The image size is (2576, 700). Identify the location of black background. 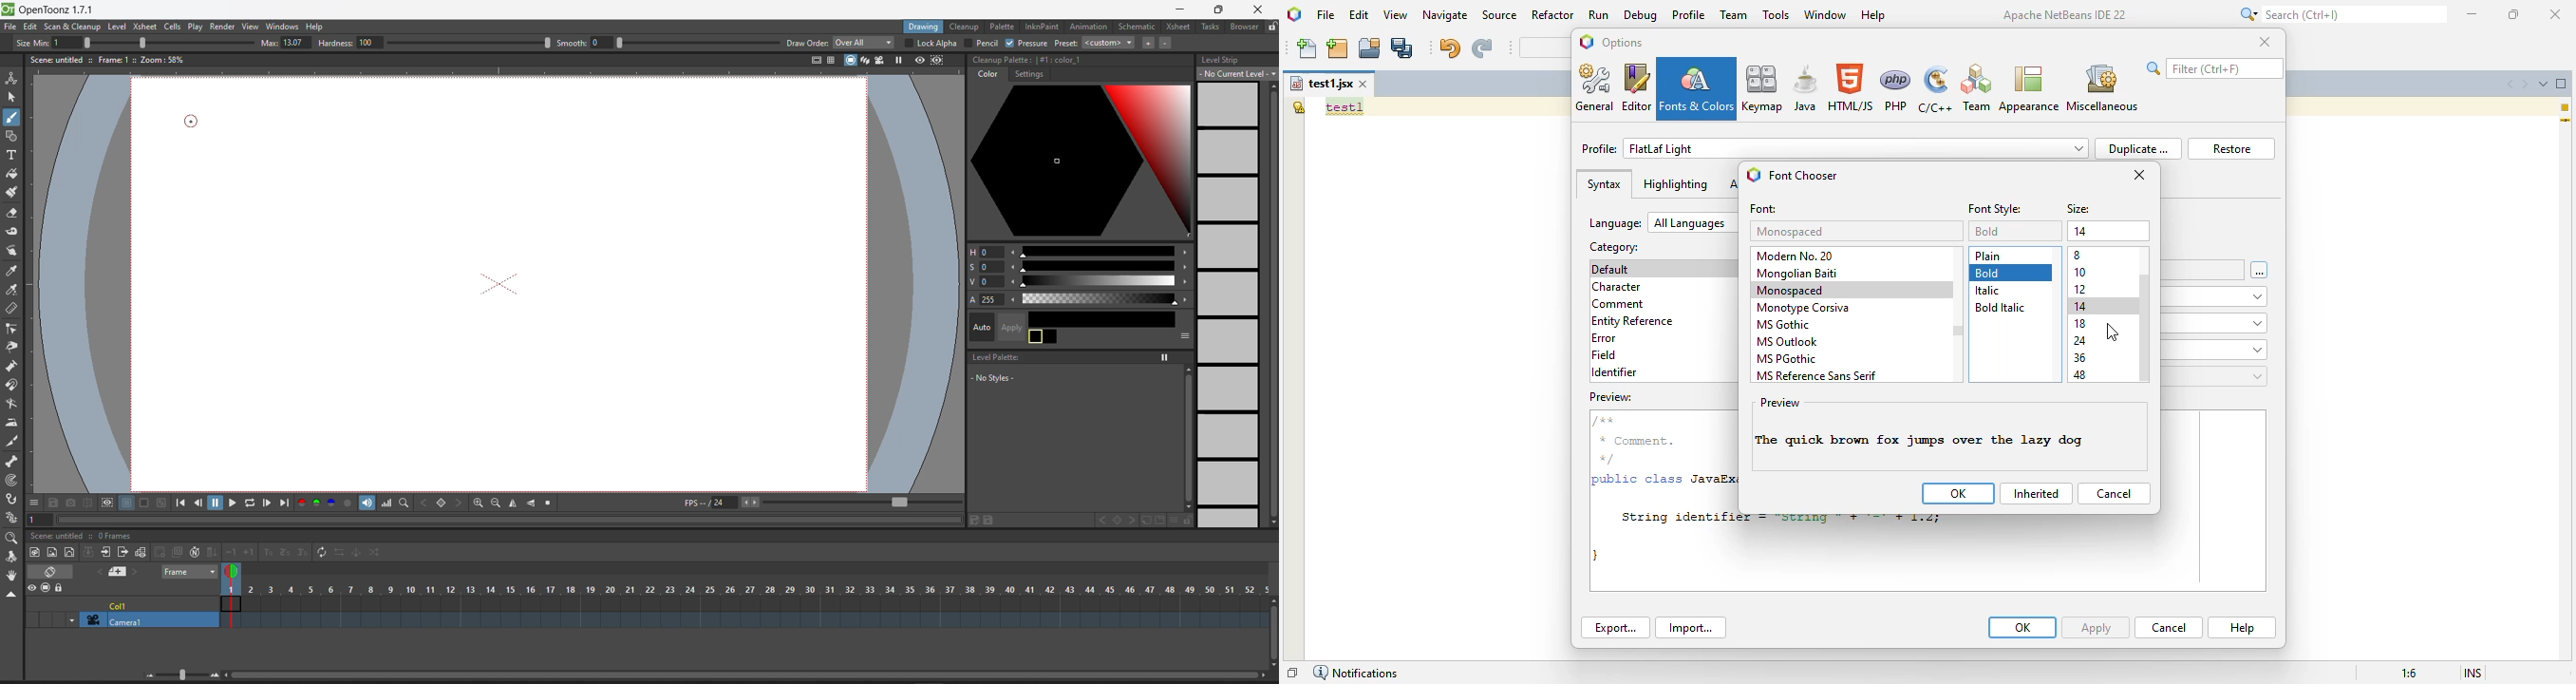
(144, 503).